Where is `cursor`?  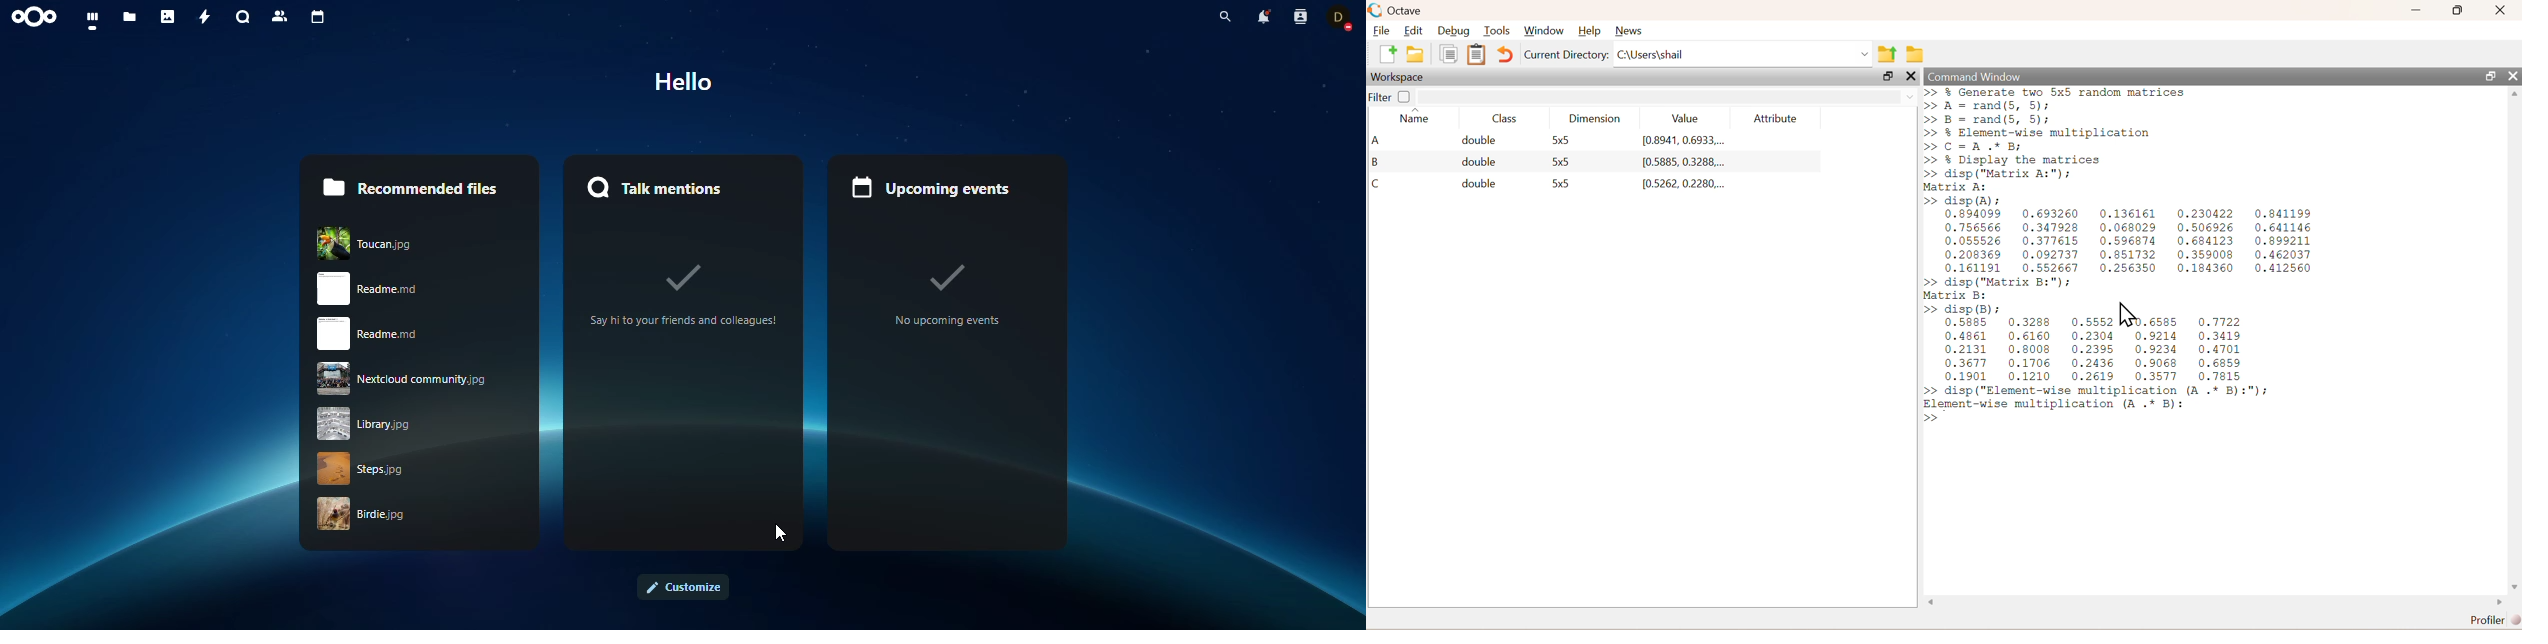 cursor is located at coordinates (789, 531).